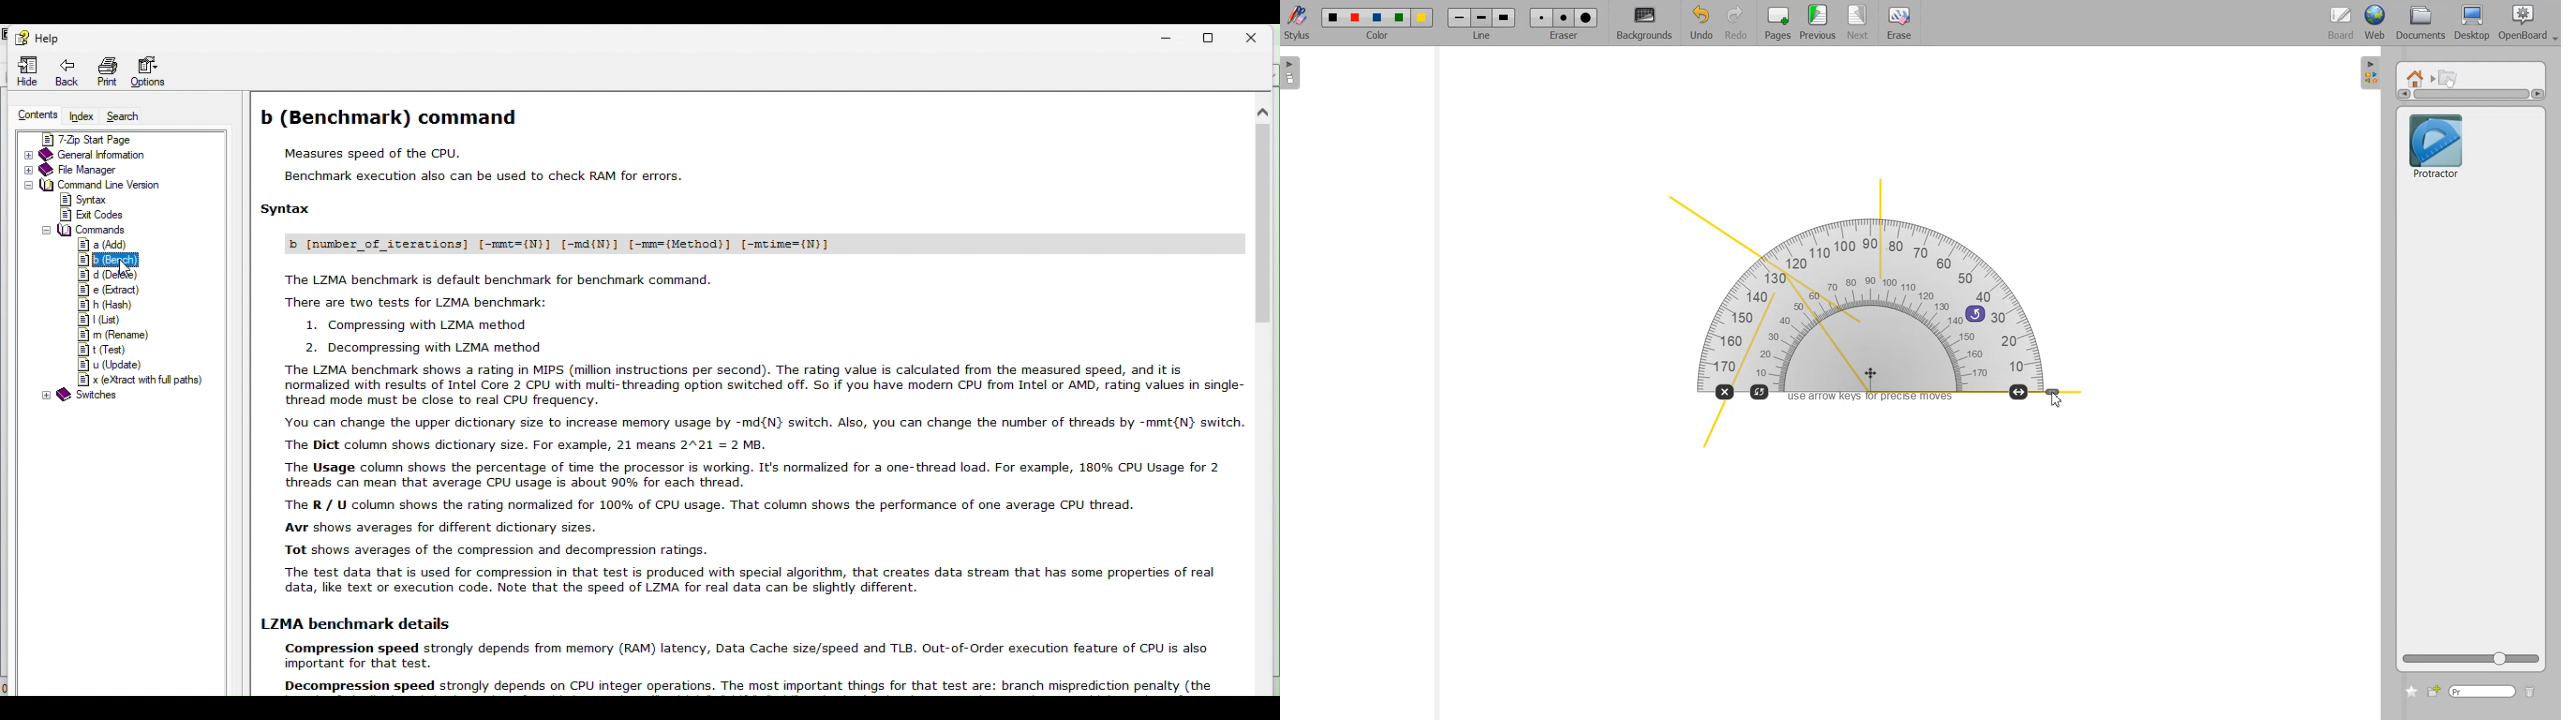  Describe the element at coordinates (117, 365) in the screenshot. I see `u` at that location.